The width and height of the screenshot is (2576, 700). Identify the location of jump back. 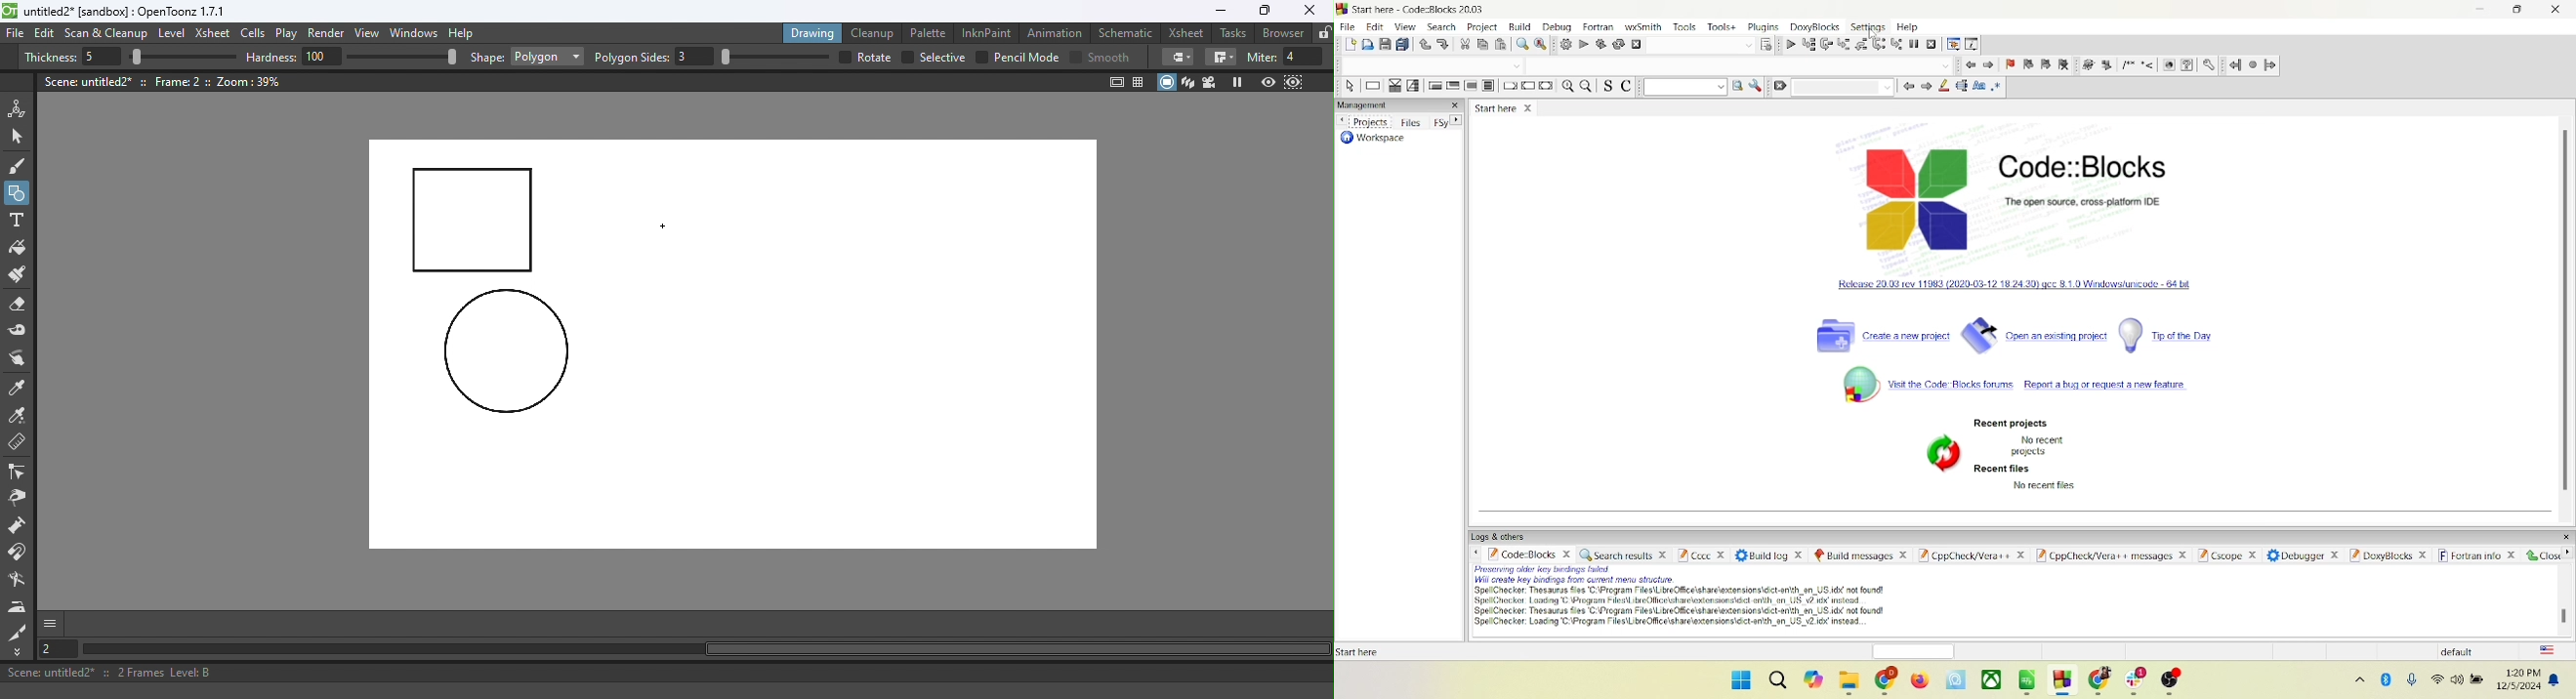
(2235, 64).